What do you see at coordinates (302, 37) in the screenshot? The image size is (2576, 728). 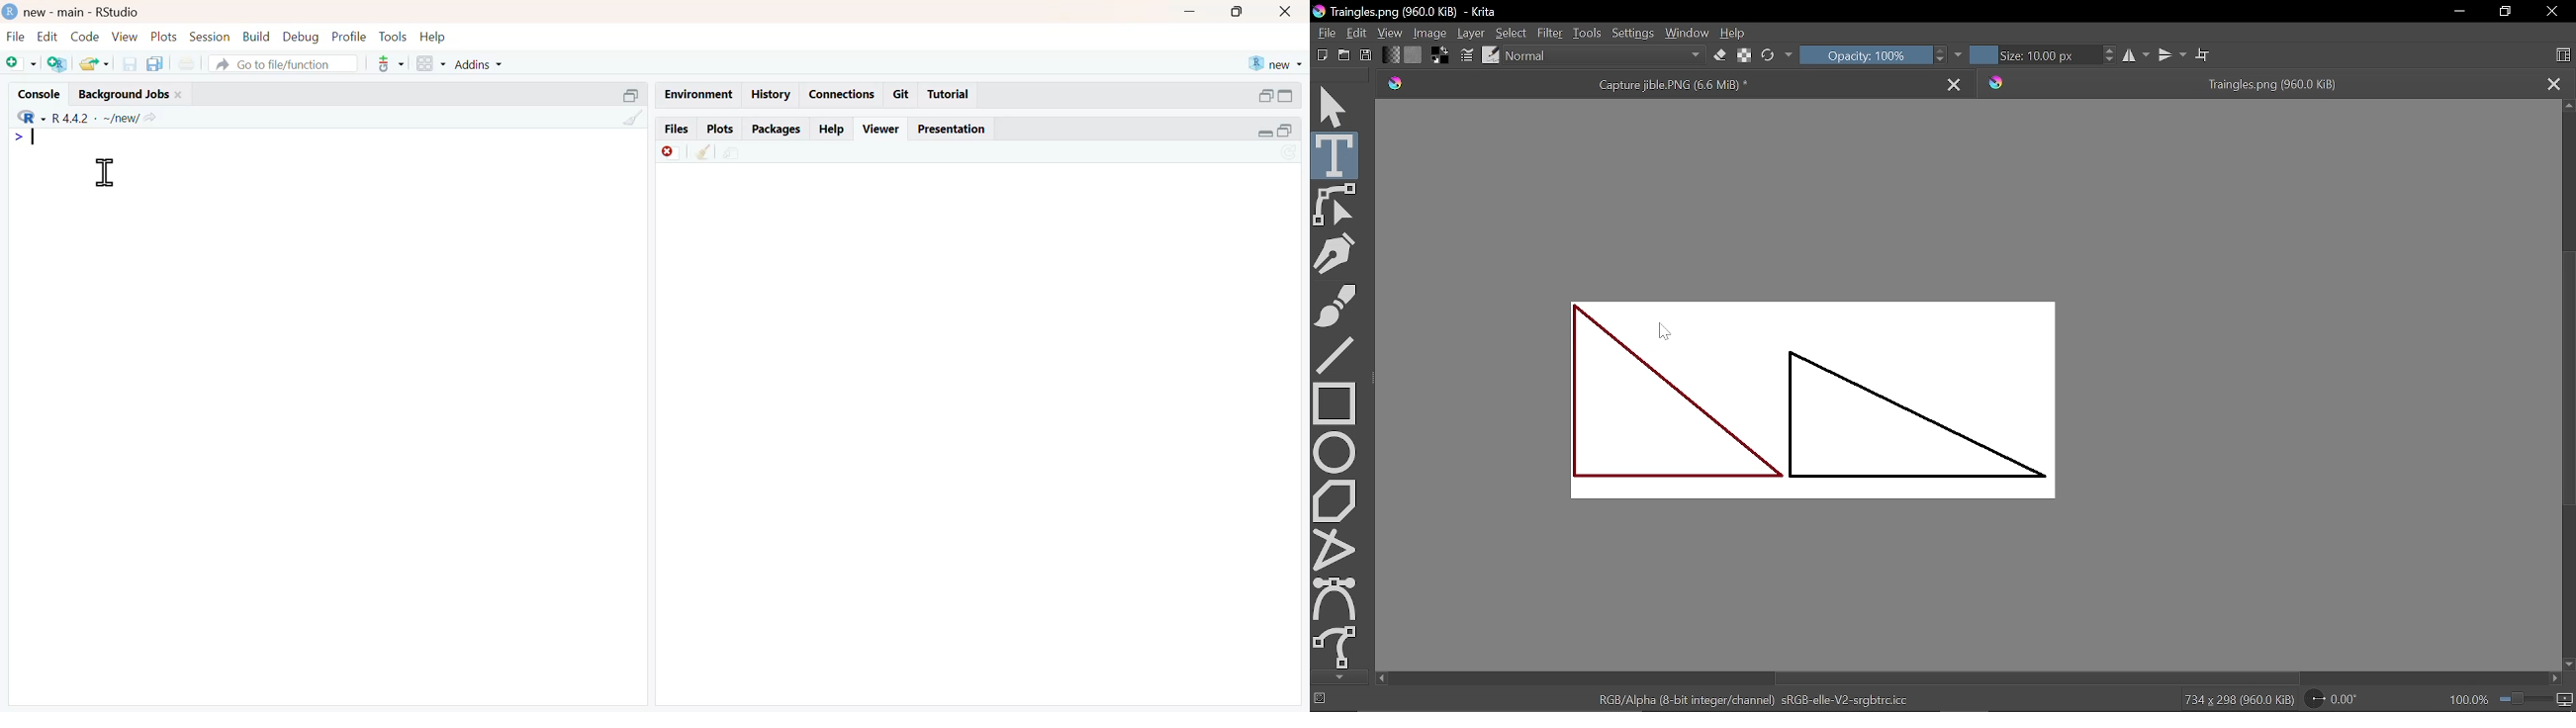 I see `debug` at bounding box center [302, 37].